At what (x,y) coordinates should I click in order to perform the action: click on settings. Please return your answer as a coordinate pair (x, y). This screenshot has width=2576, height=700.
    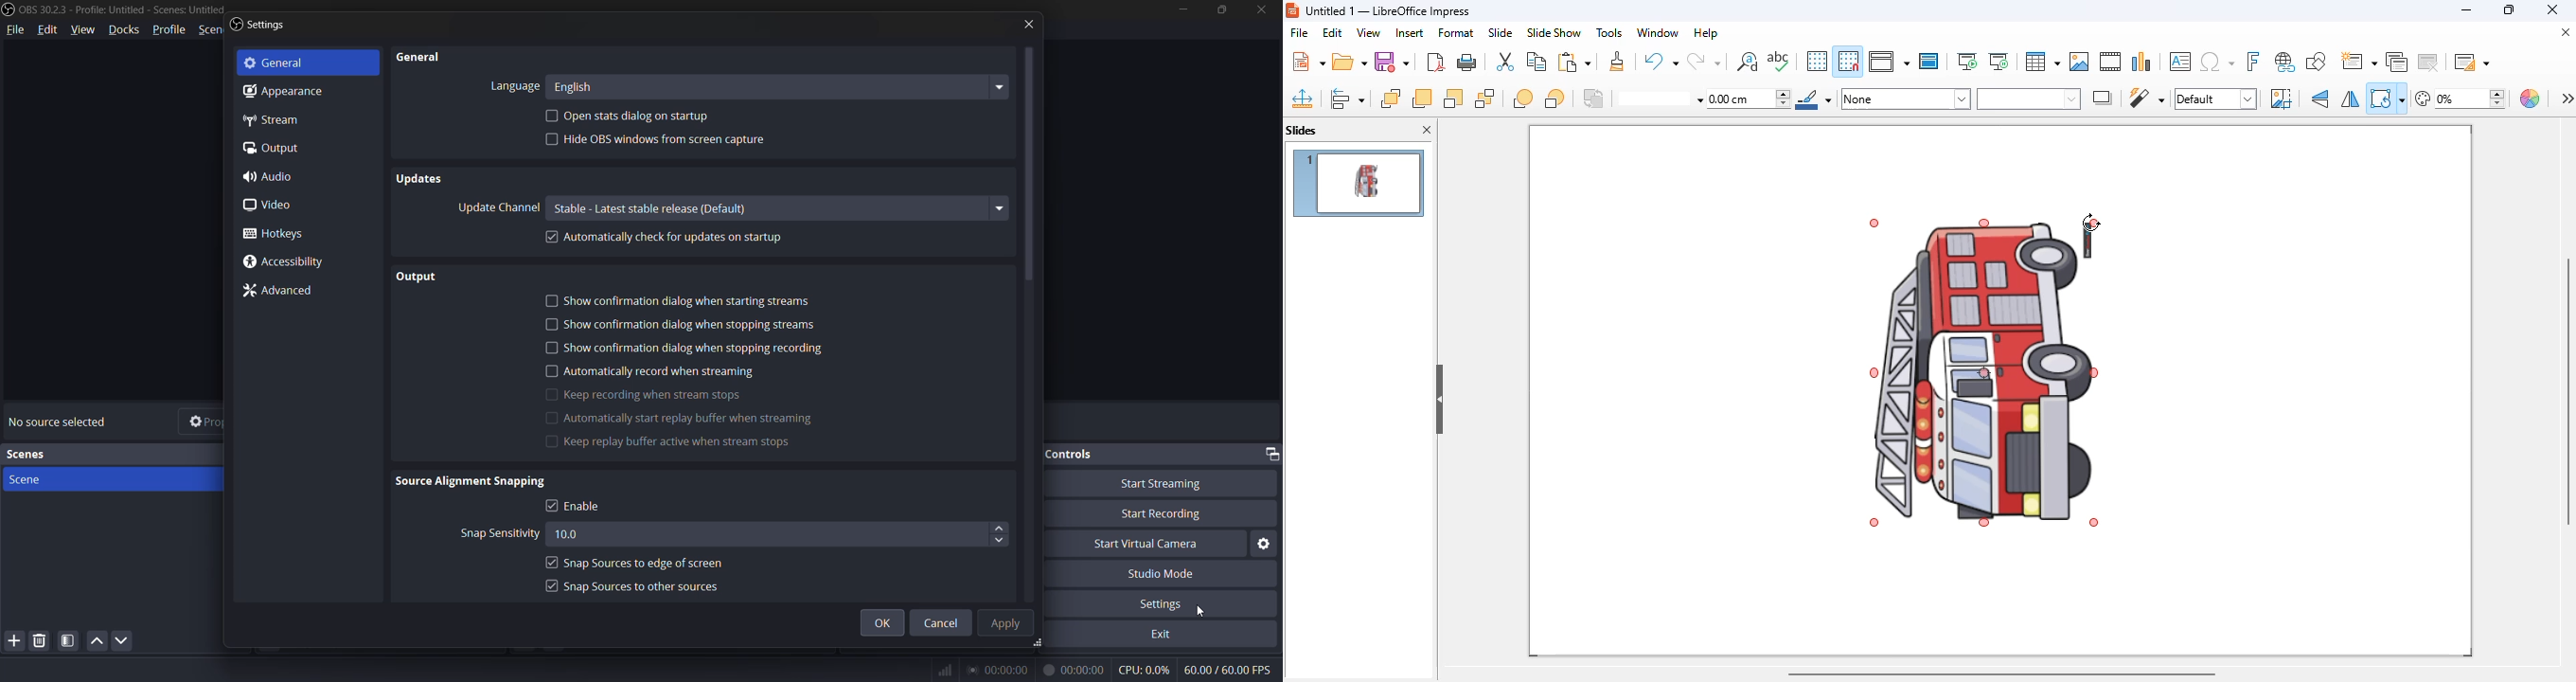
    Looking at the image, I should click on (1161, 604).